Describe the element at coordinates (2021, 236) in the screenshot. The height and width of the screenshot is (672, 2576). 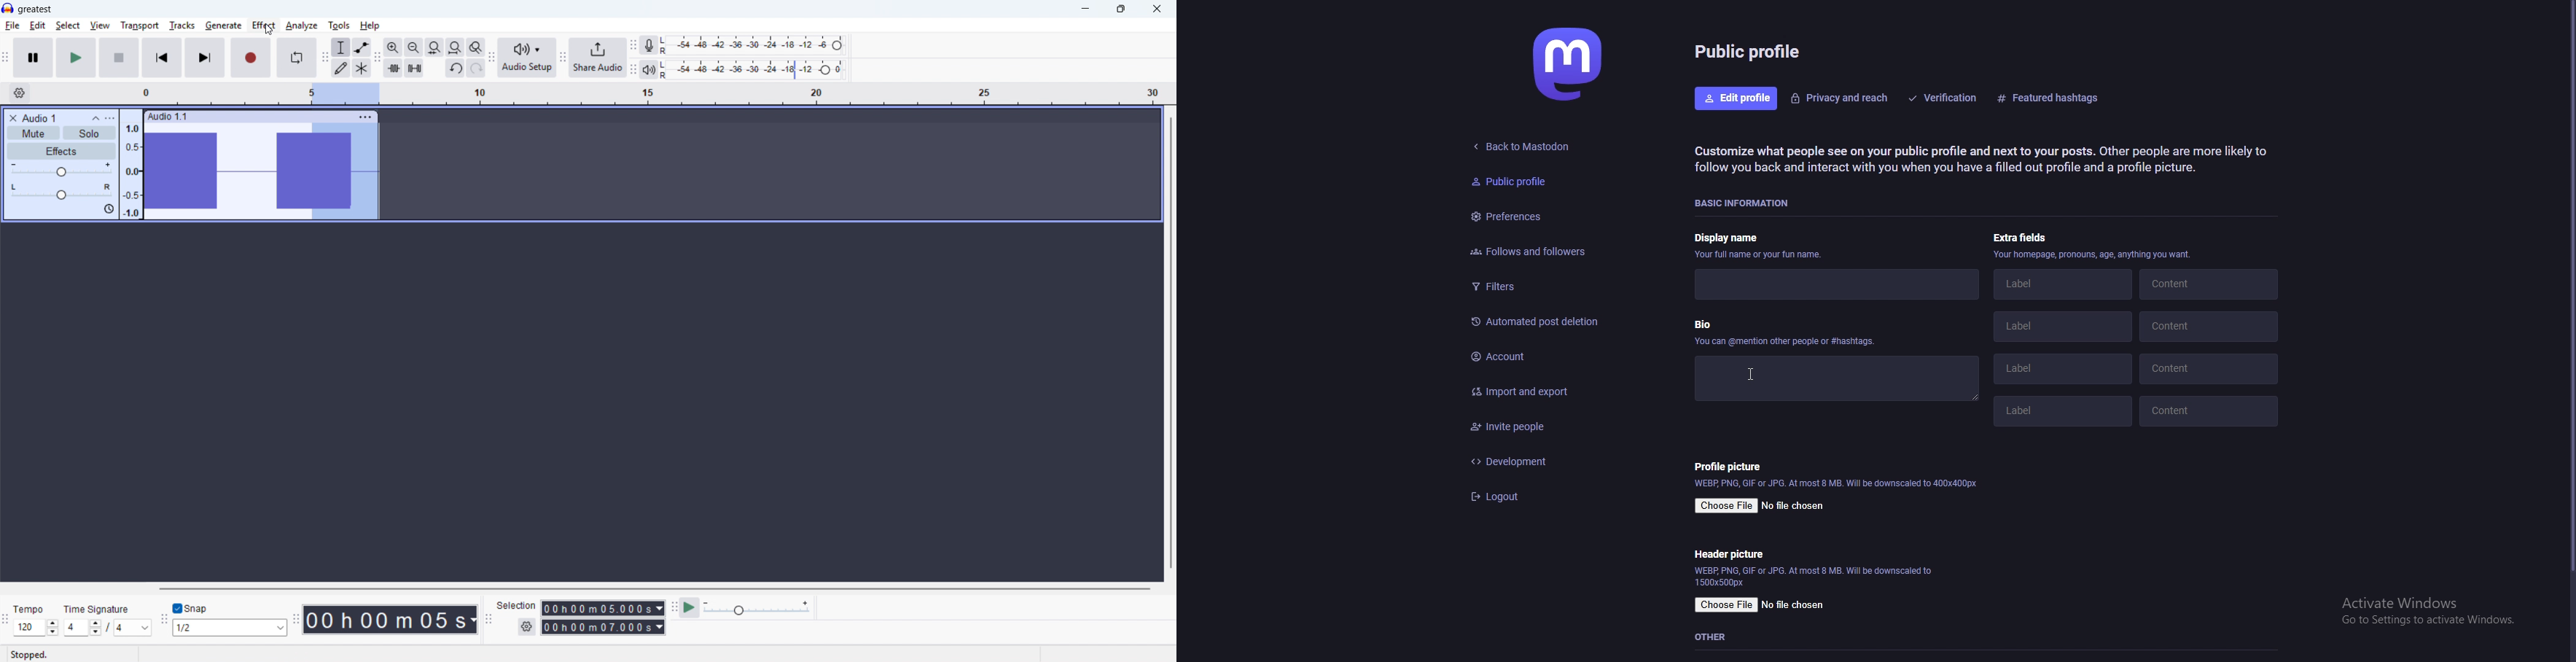
I see `extra fields` at that location.